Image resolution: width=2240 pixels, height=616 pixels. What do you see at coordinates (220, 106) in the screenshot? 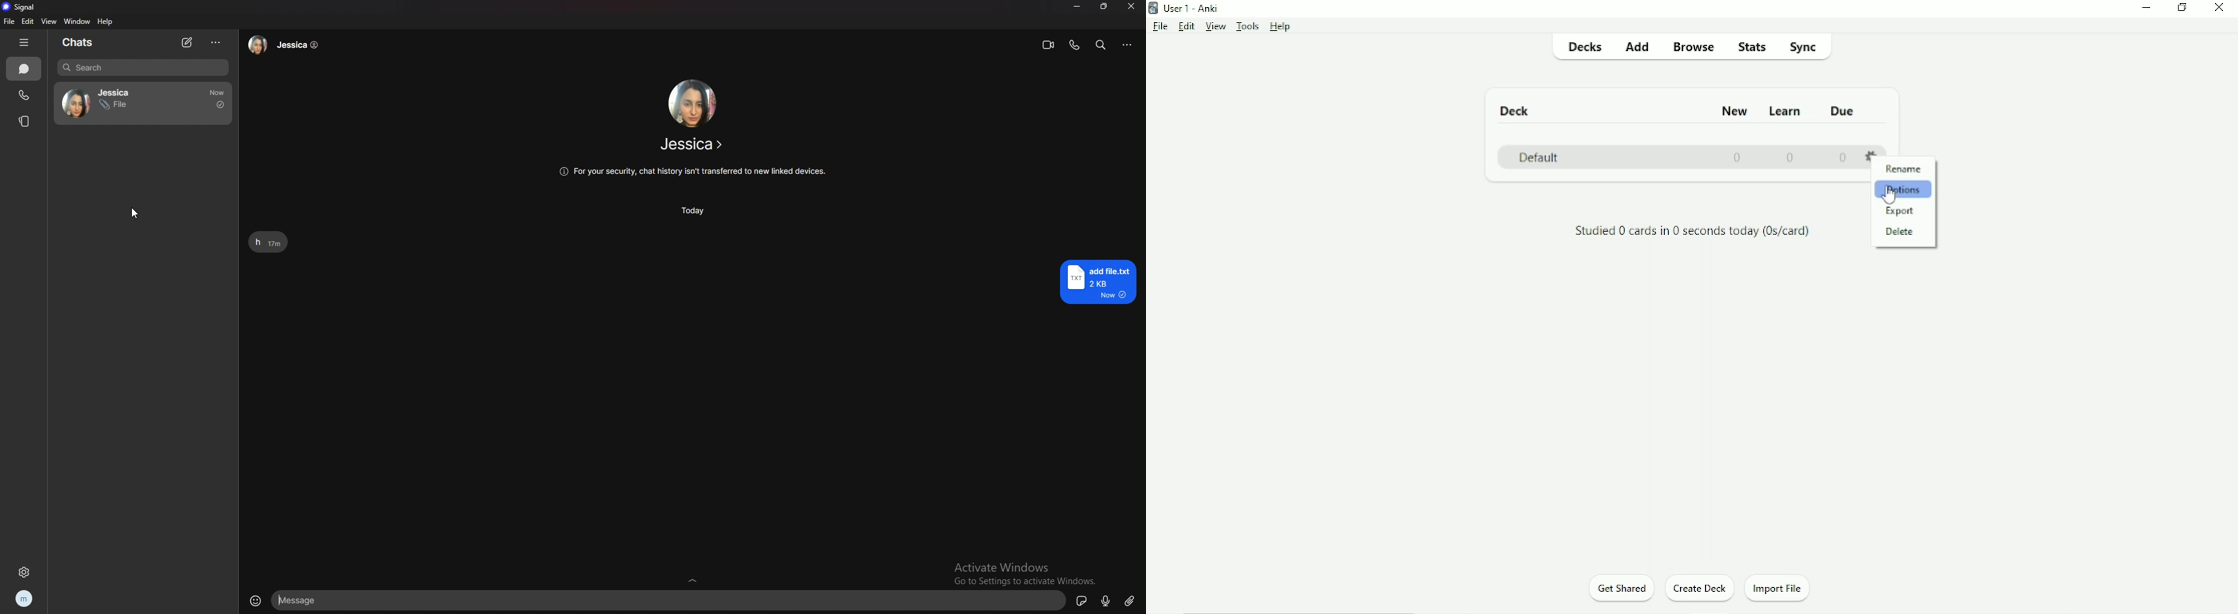
I see `unseen` at bounding box center [220, 106].